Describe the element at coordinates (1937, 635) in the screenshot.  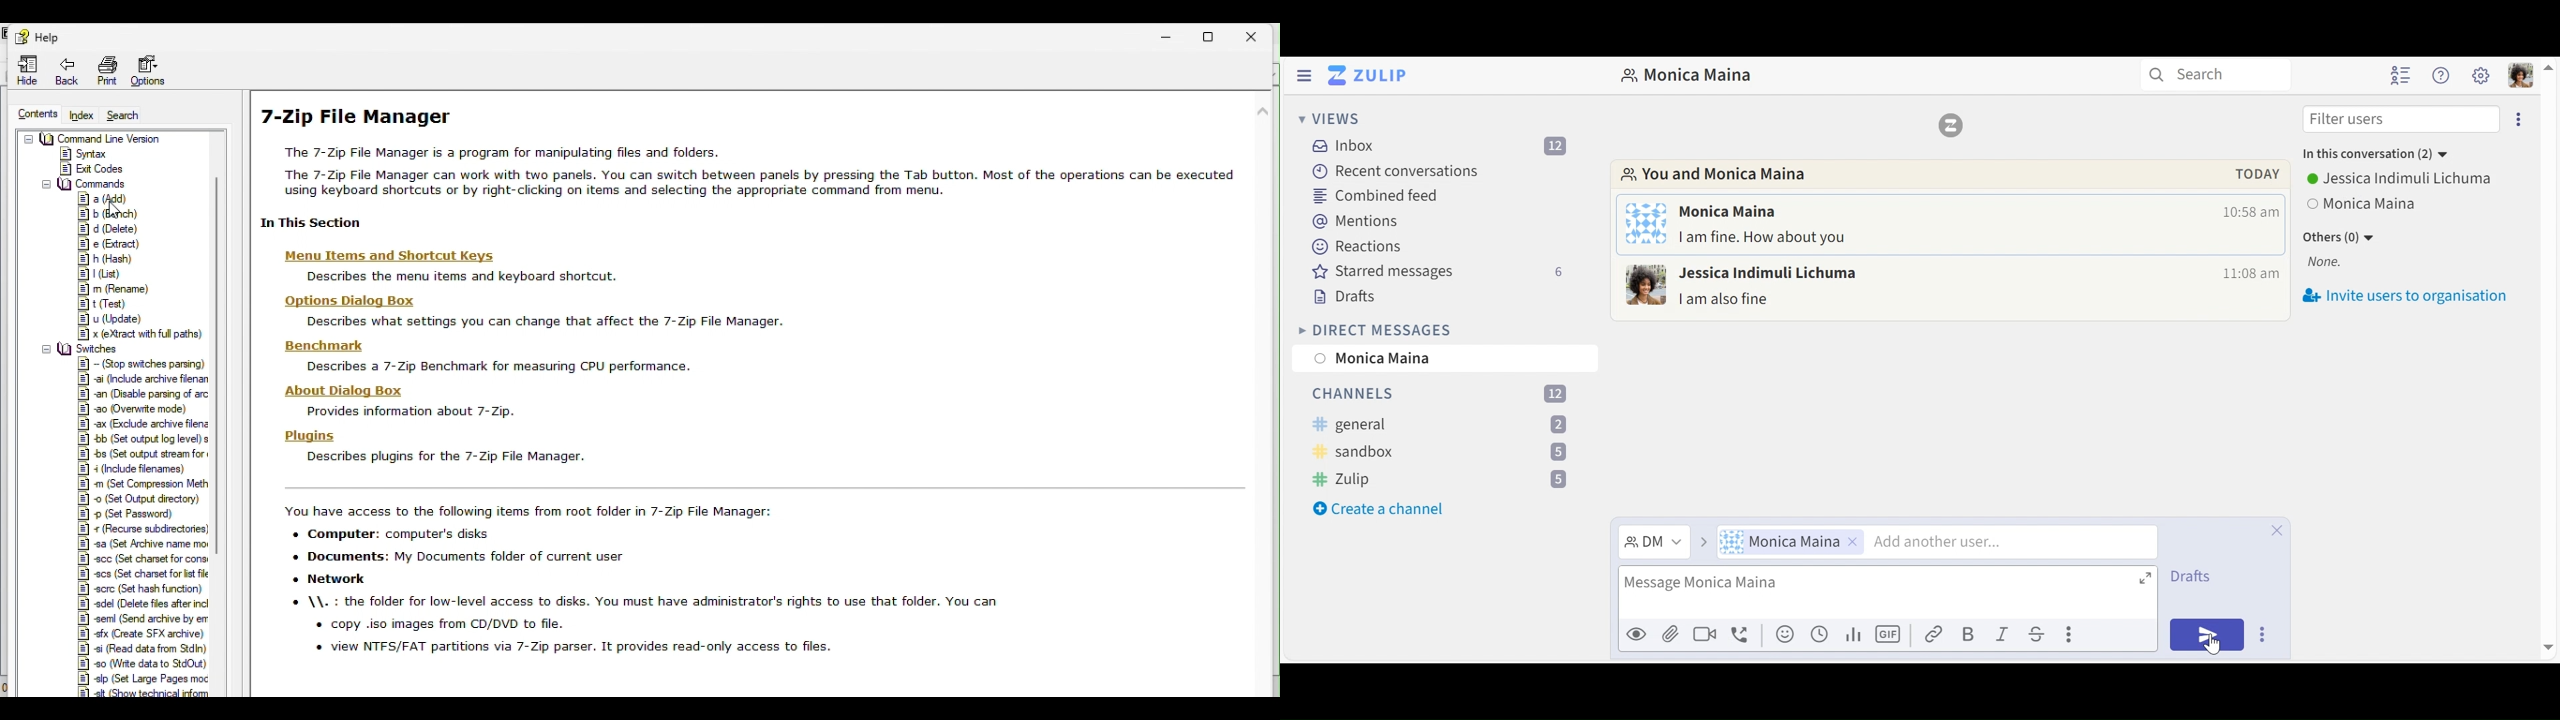
I see `Link` at that location.